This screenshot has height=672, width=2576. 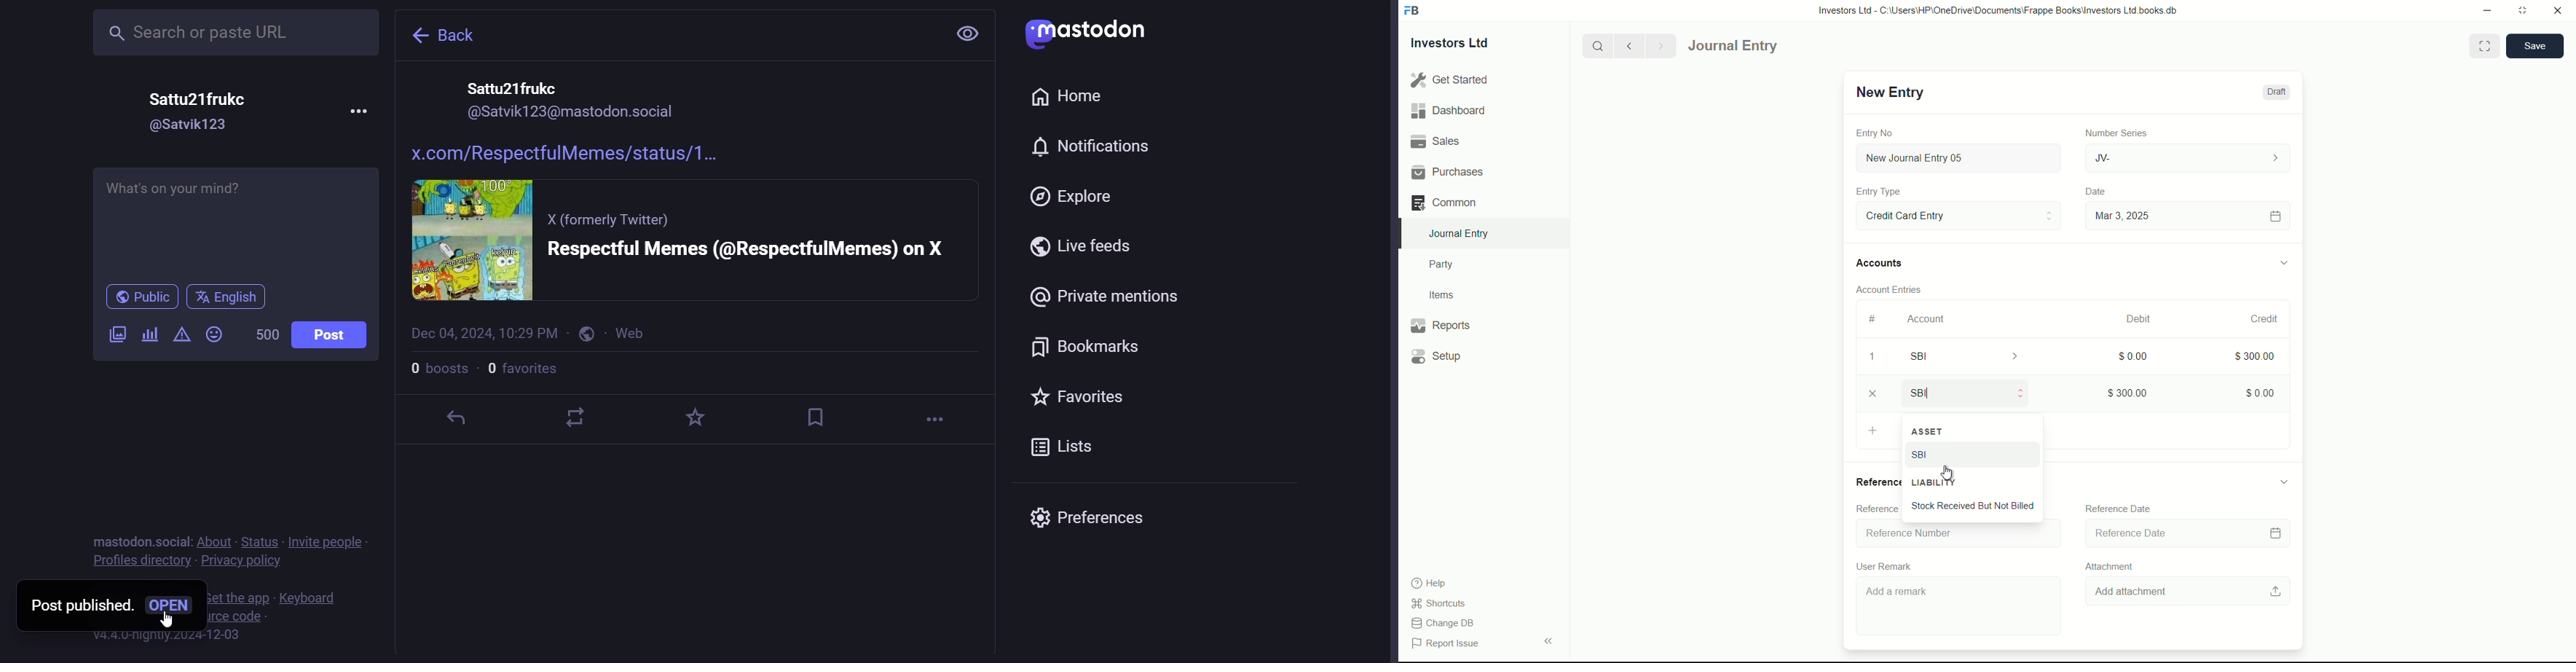 What do you see at coordinates (1960, 158) in the screenshot?
I see `New Journal Entry 05` at bounding box center [1960, 158].